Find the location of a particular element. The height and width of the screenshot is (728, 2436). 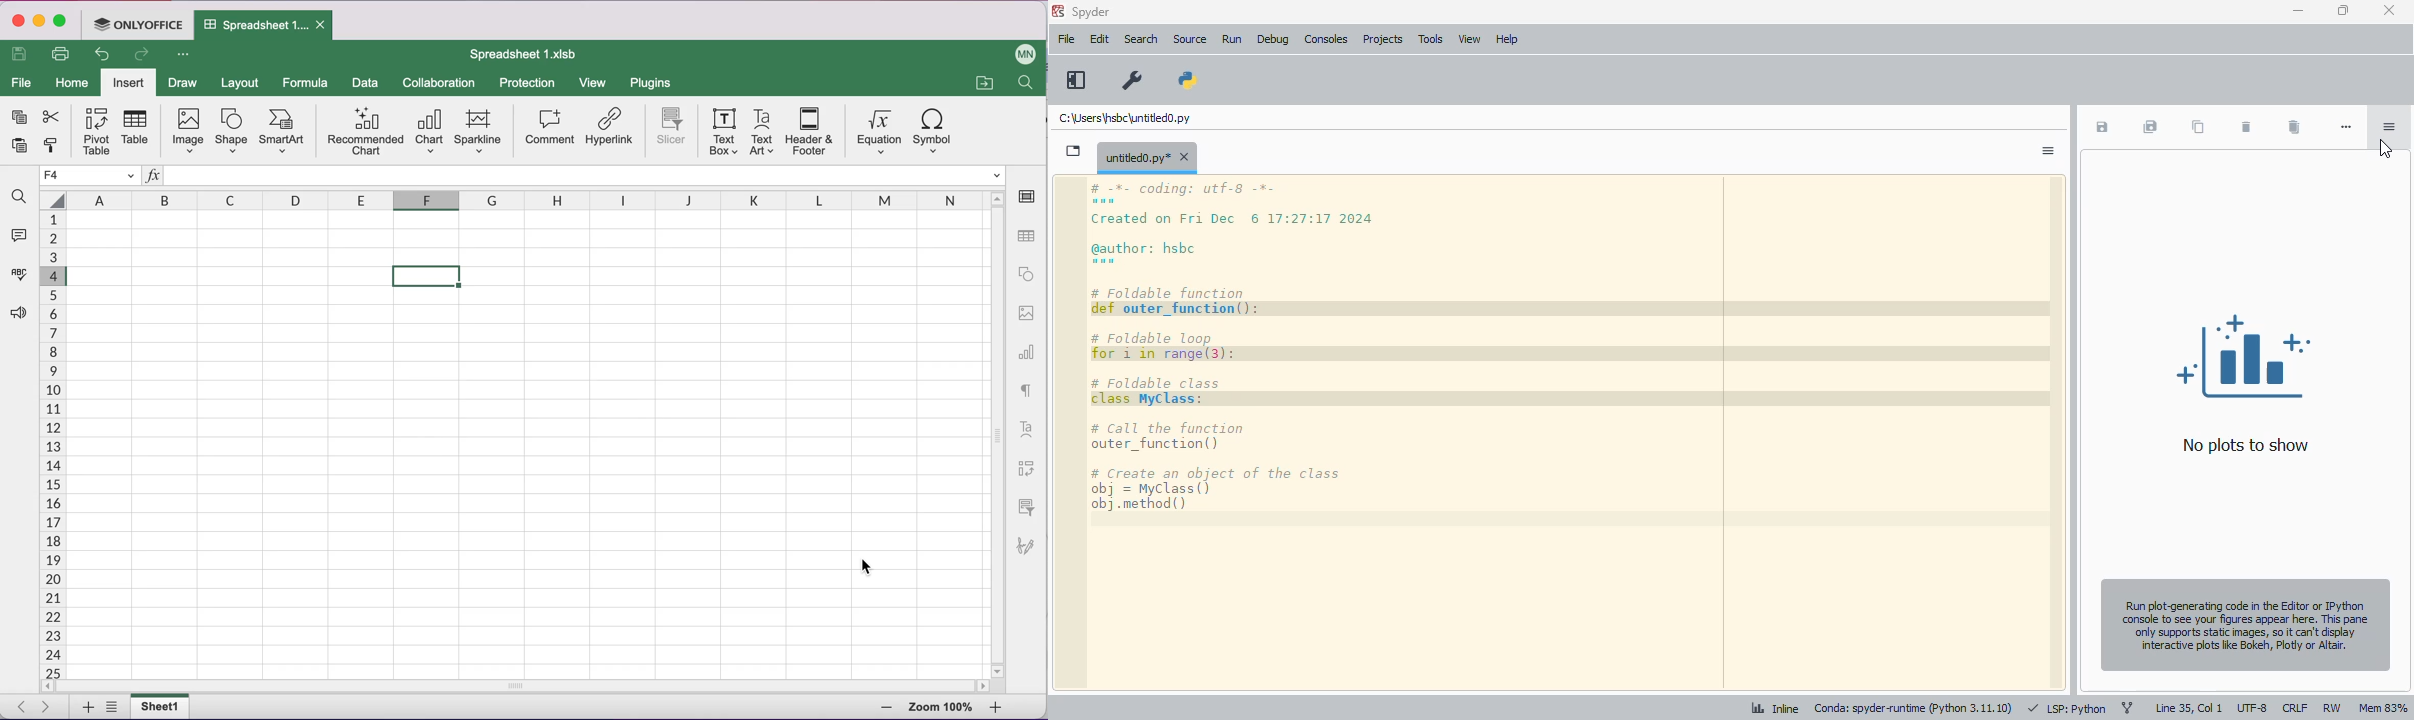

zoom in is located at coordinates (878, 708).